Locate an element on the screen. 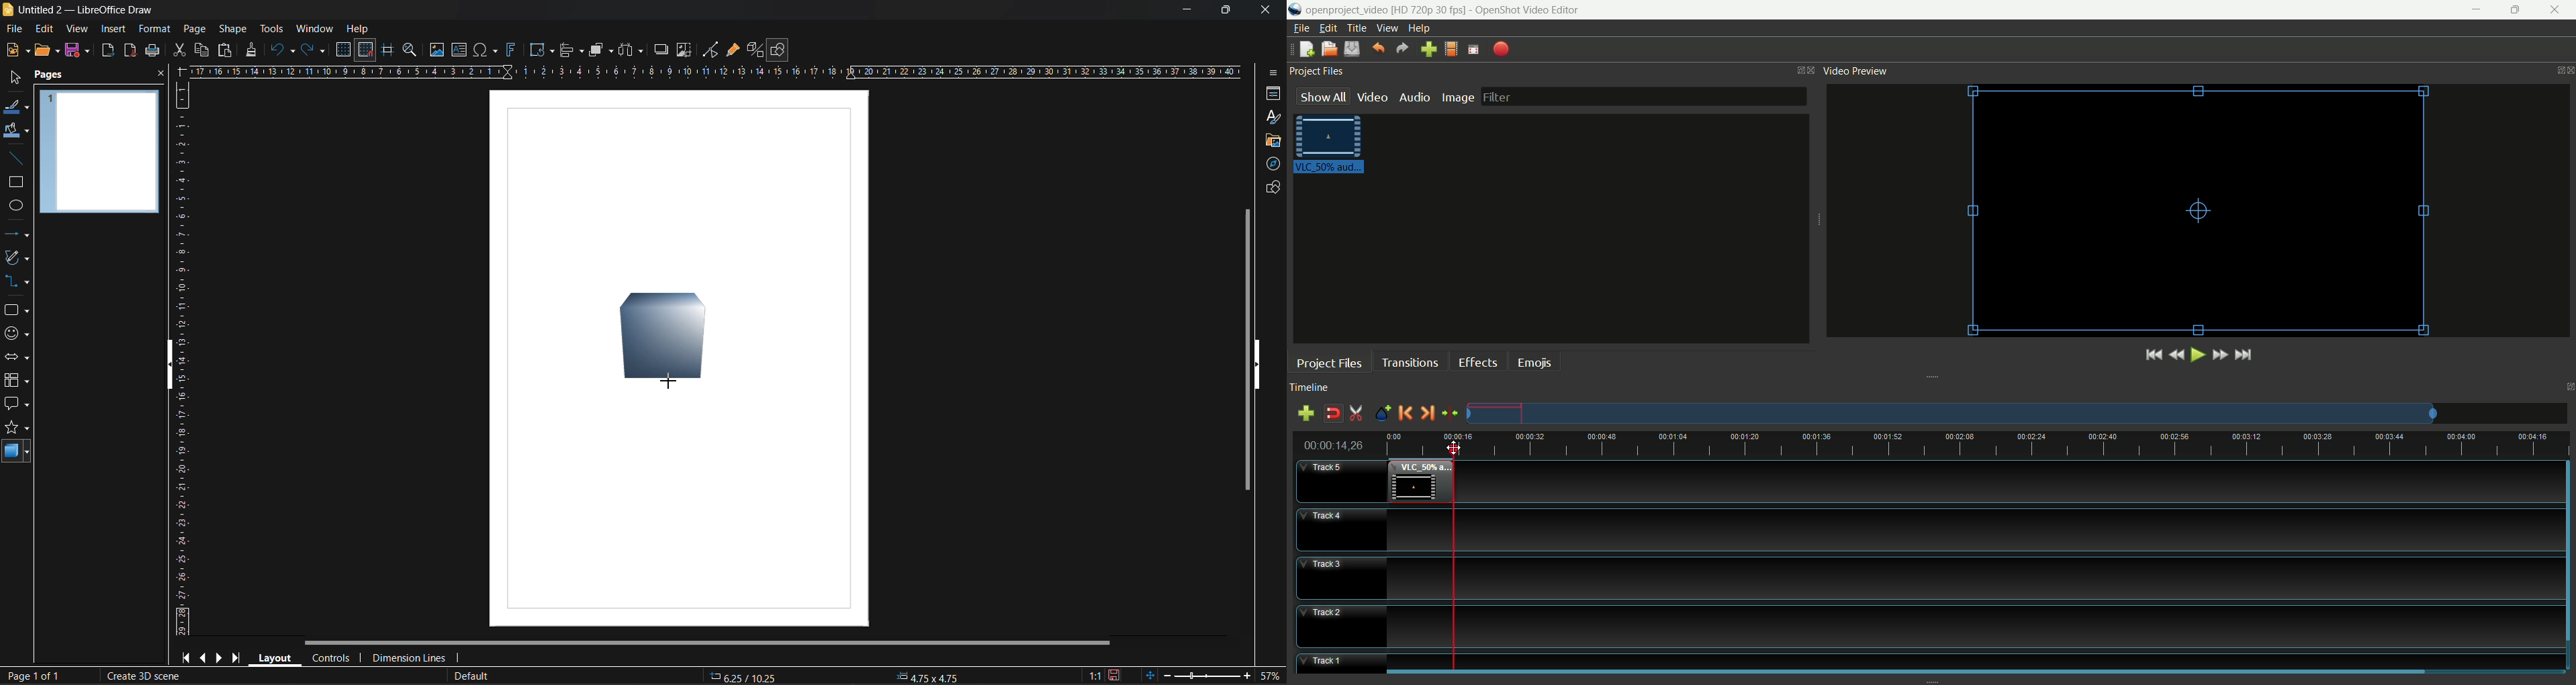 This screenshot has height=700, width=2576. save project is located at coordinates (1352, 49).